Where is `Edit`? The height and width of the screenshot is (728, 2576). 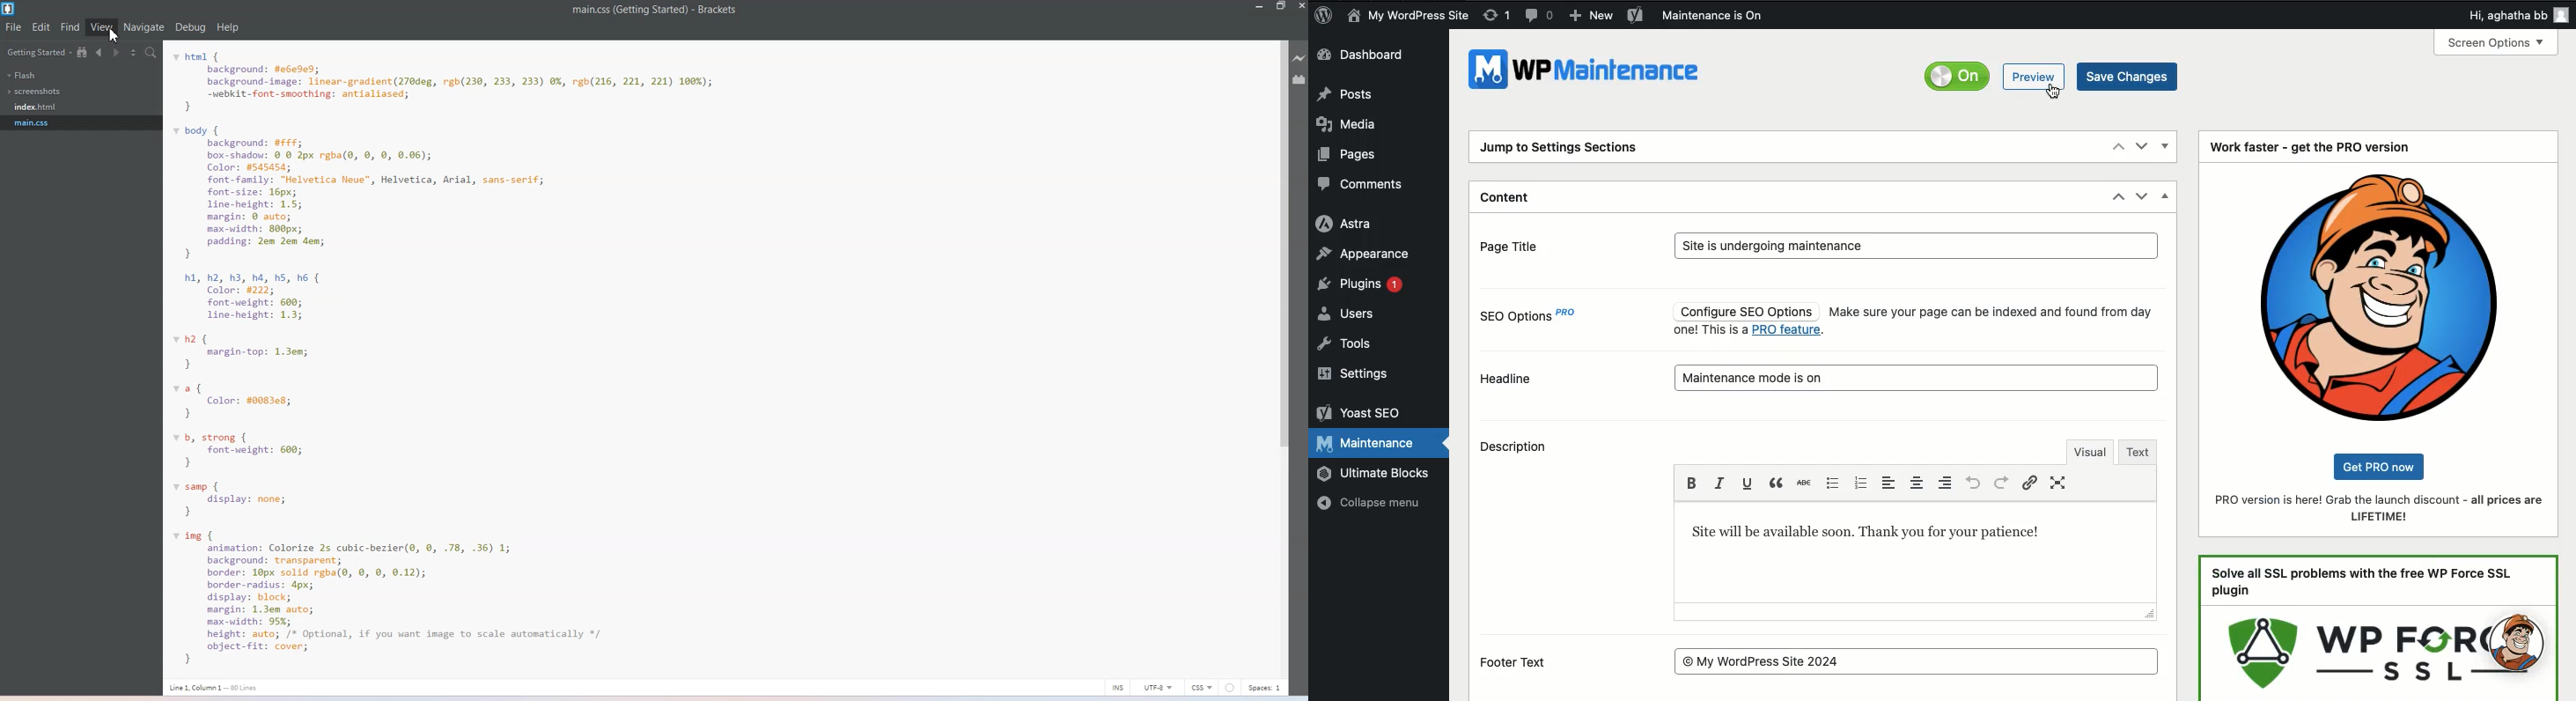 Edit is located at coordinates (42, 27).